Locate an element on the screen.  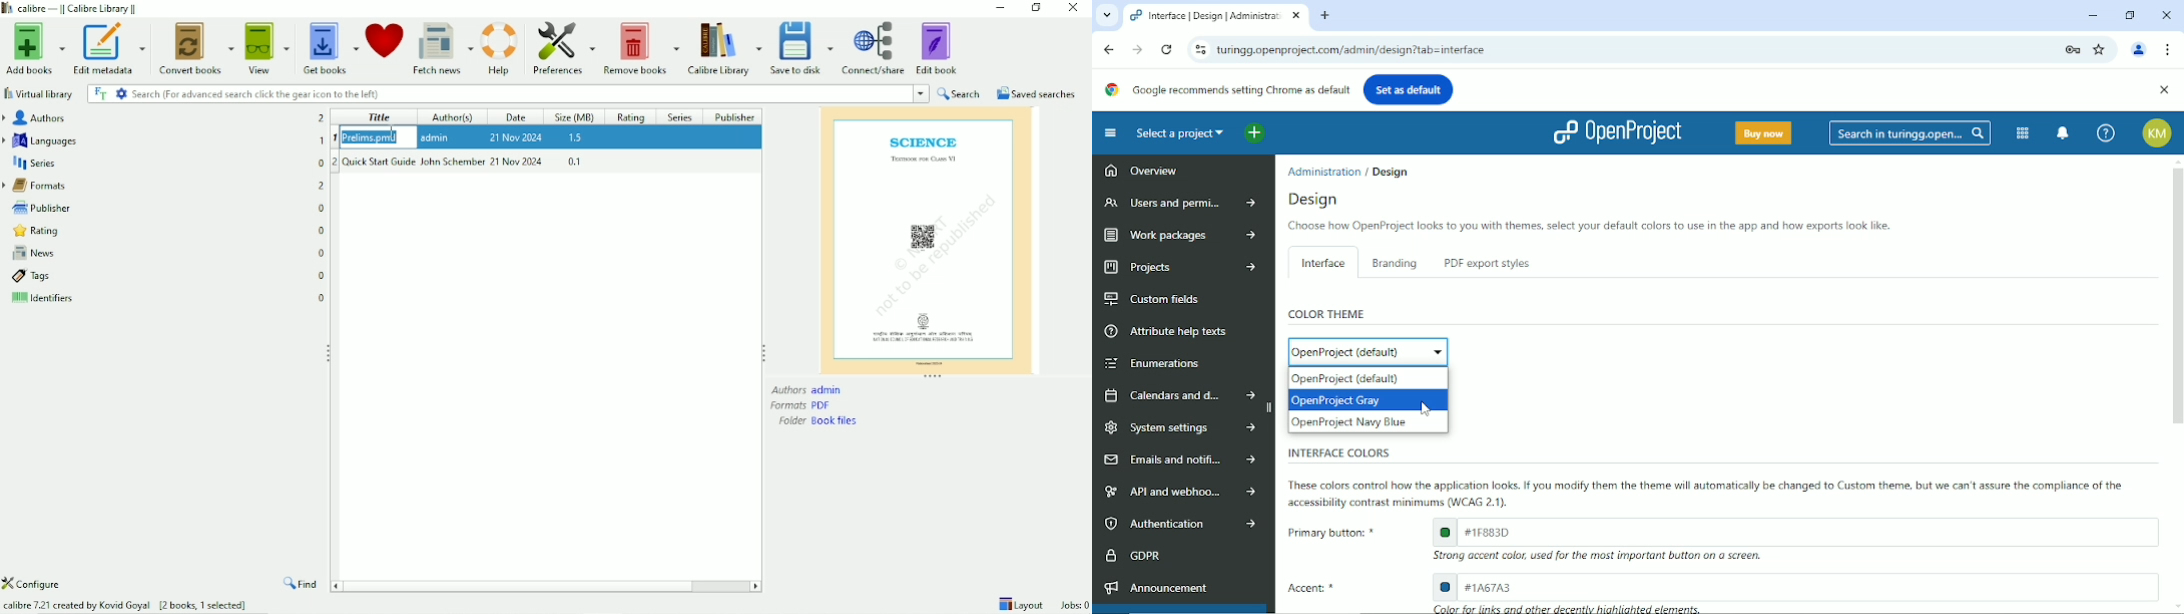
Configure is located at coordinates (39, 584).